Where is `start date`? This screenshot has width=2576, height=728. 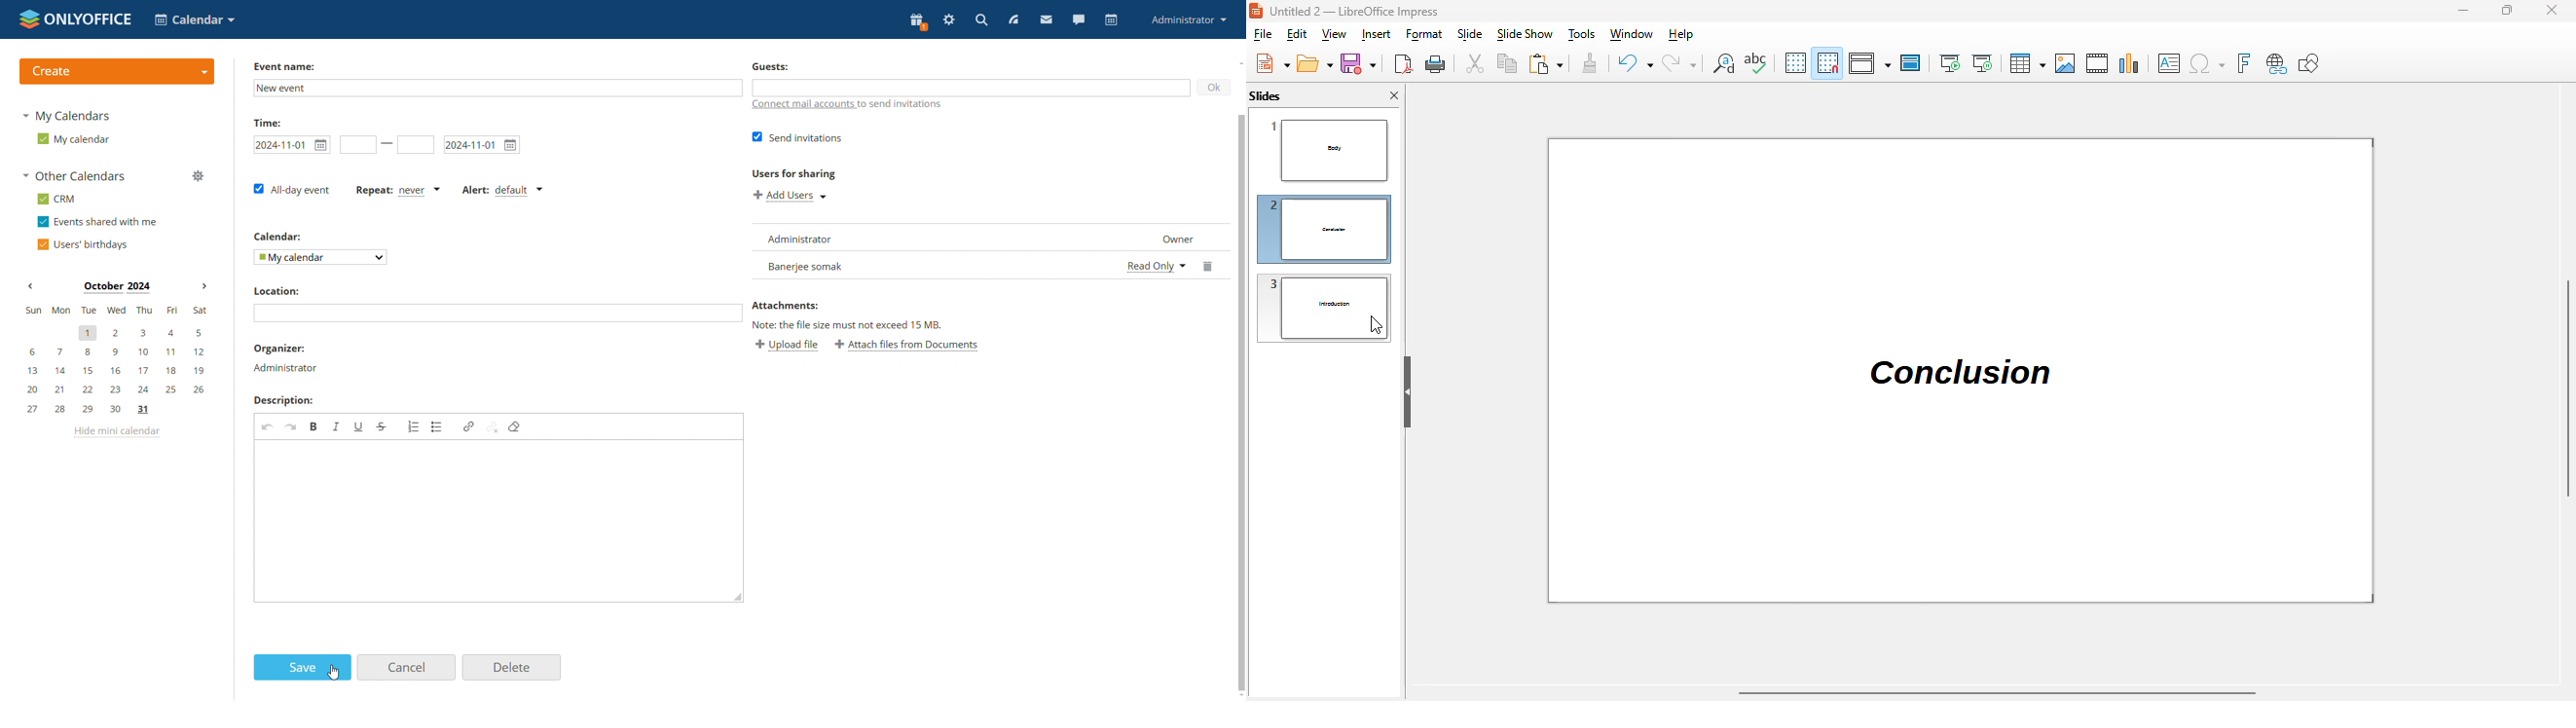 start date is located at coordinates (291, 144).